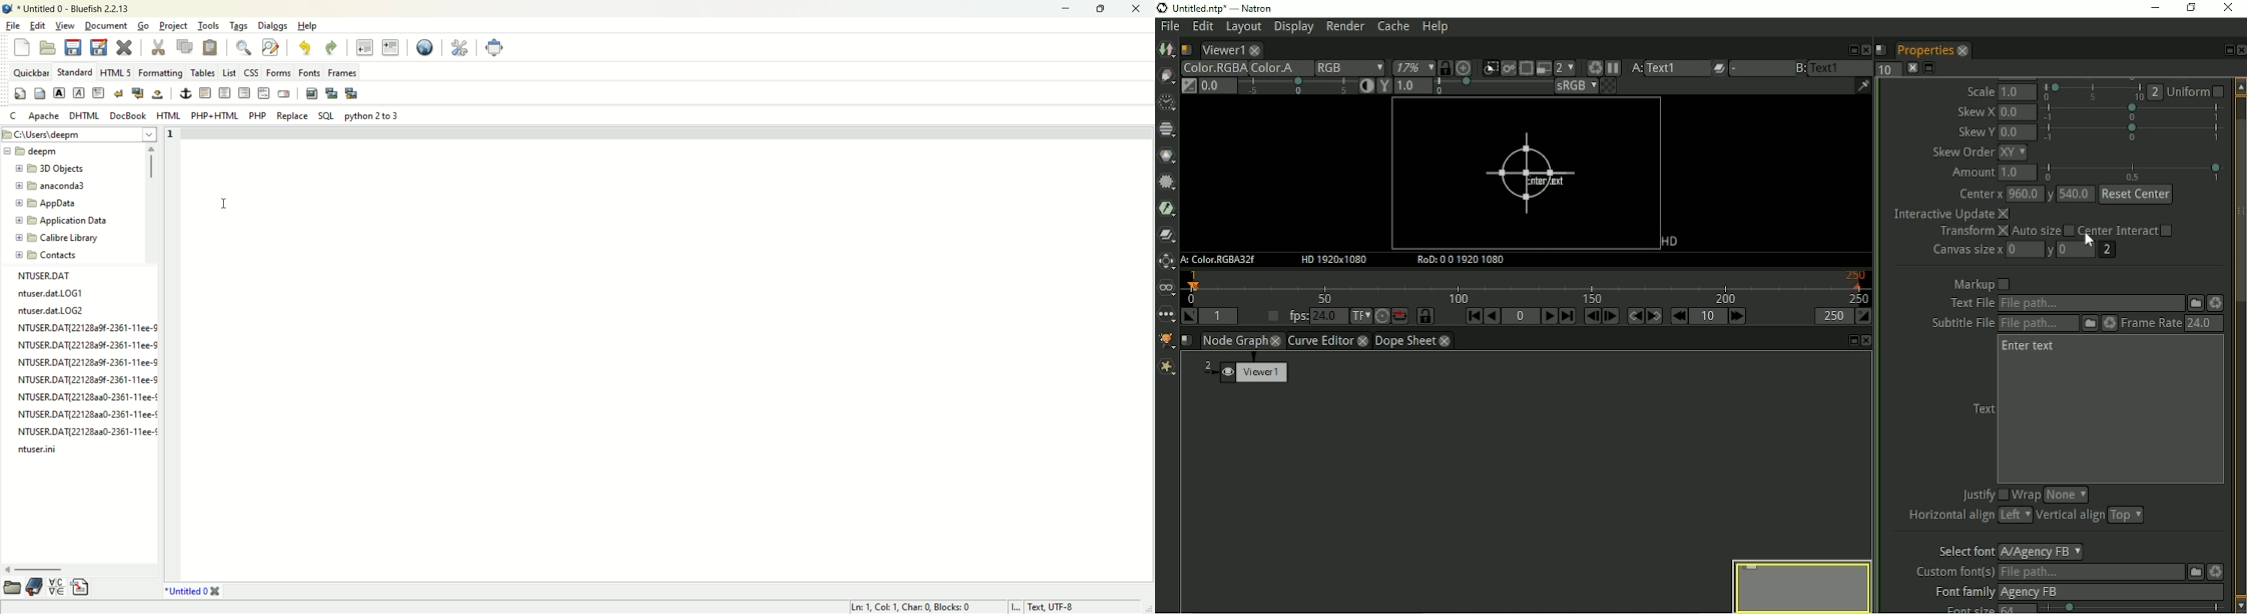  I want to click on go, so click(144, 26).